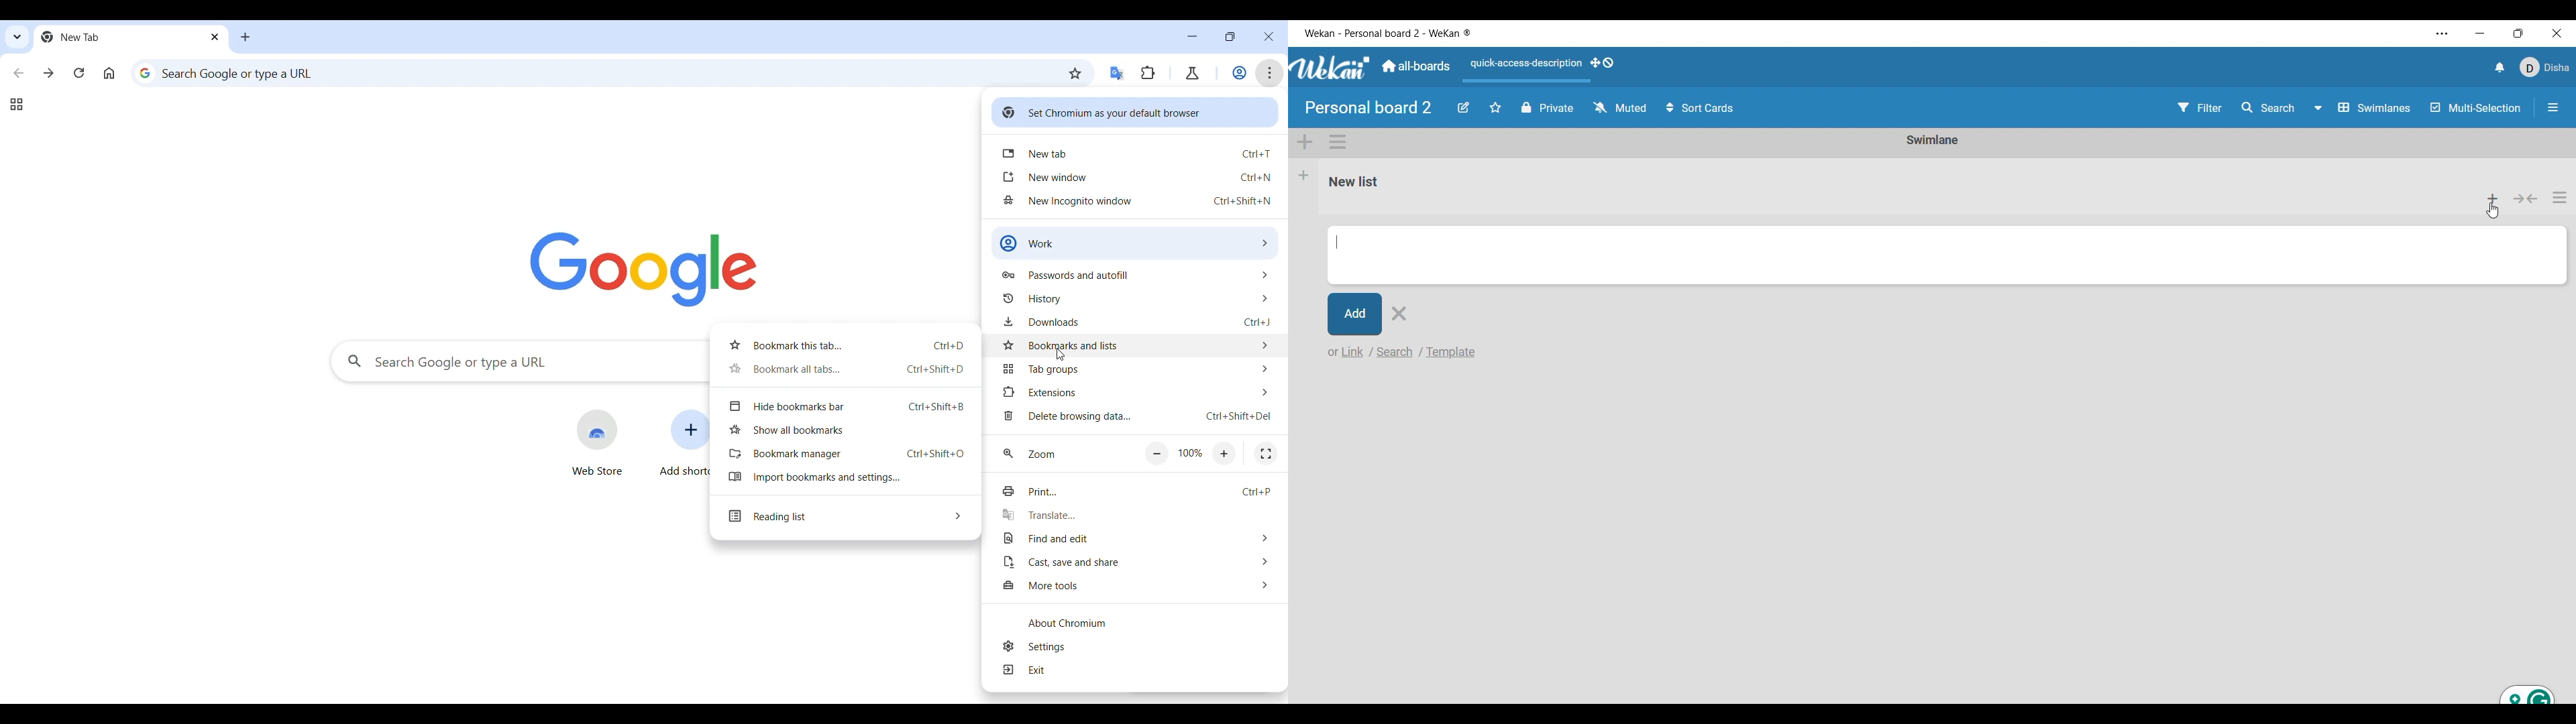 This screenshot has height=728, width=2576. Describe the element at coordinates (1338, 142) in the screenshot. I see `Swimlane actions` at that location.